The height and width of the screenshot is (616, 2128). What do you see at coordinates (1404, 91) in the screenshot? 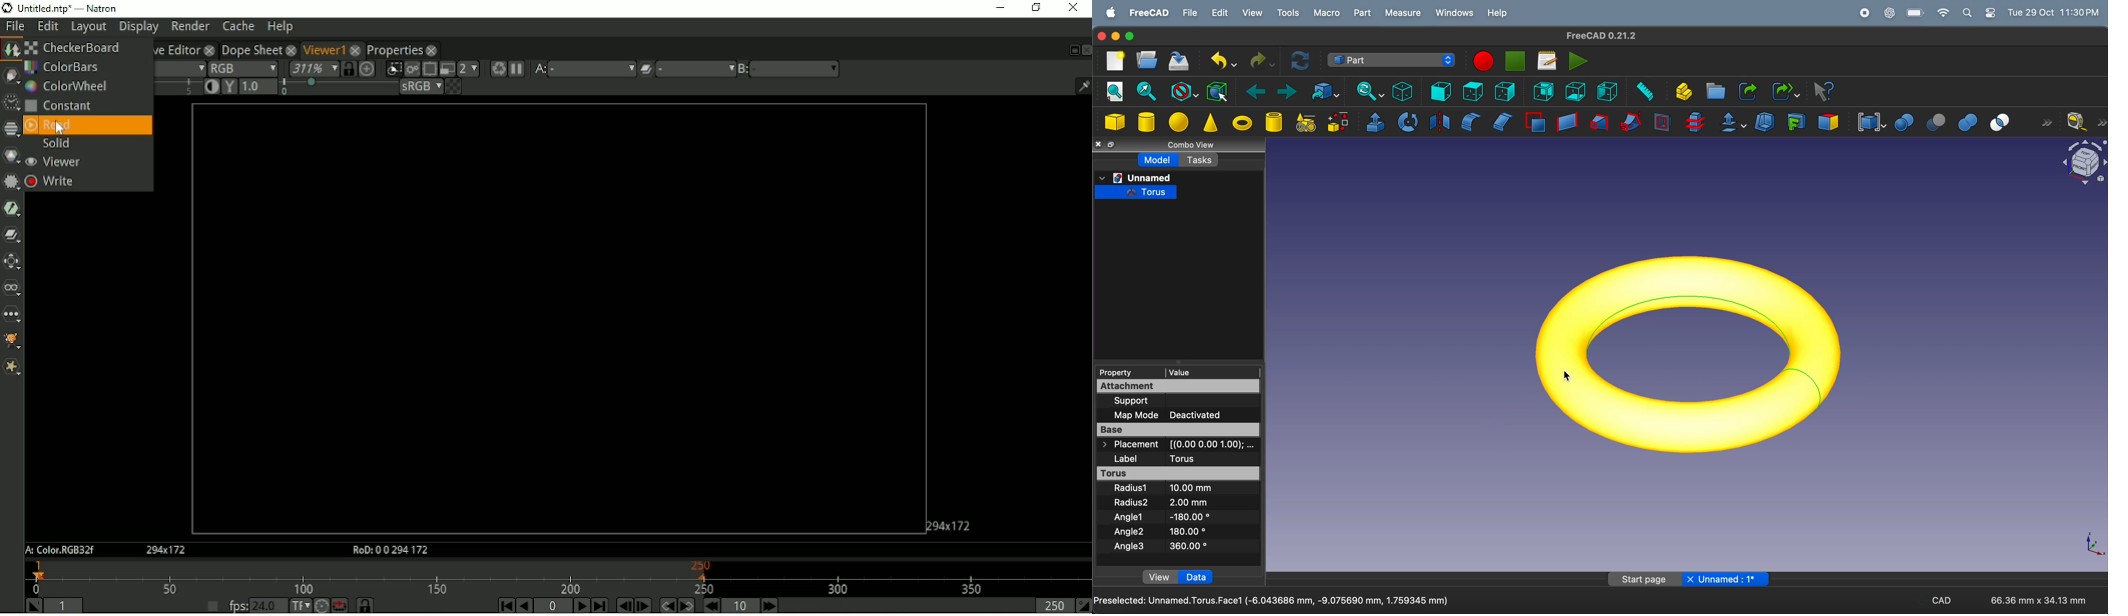
I see `isometric view` at bounding box center [1404, 91].